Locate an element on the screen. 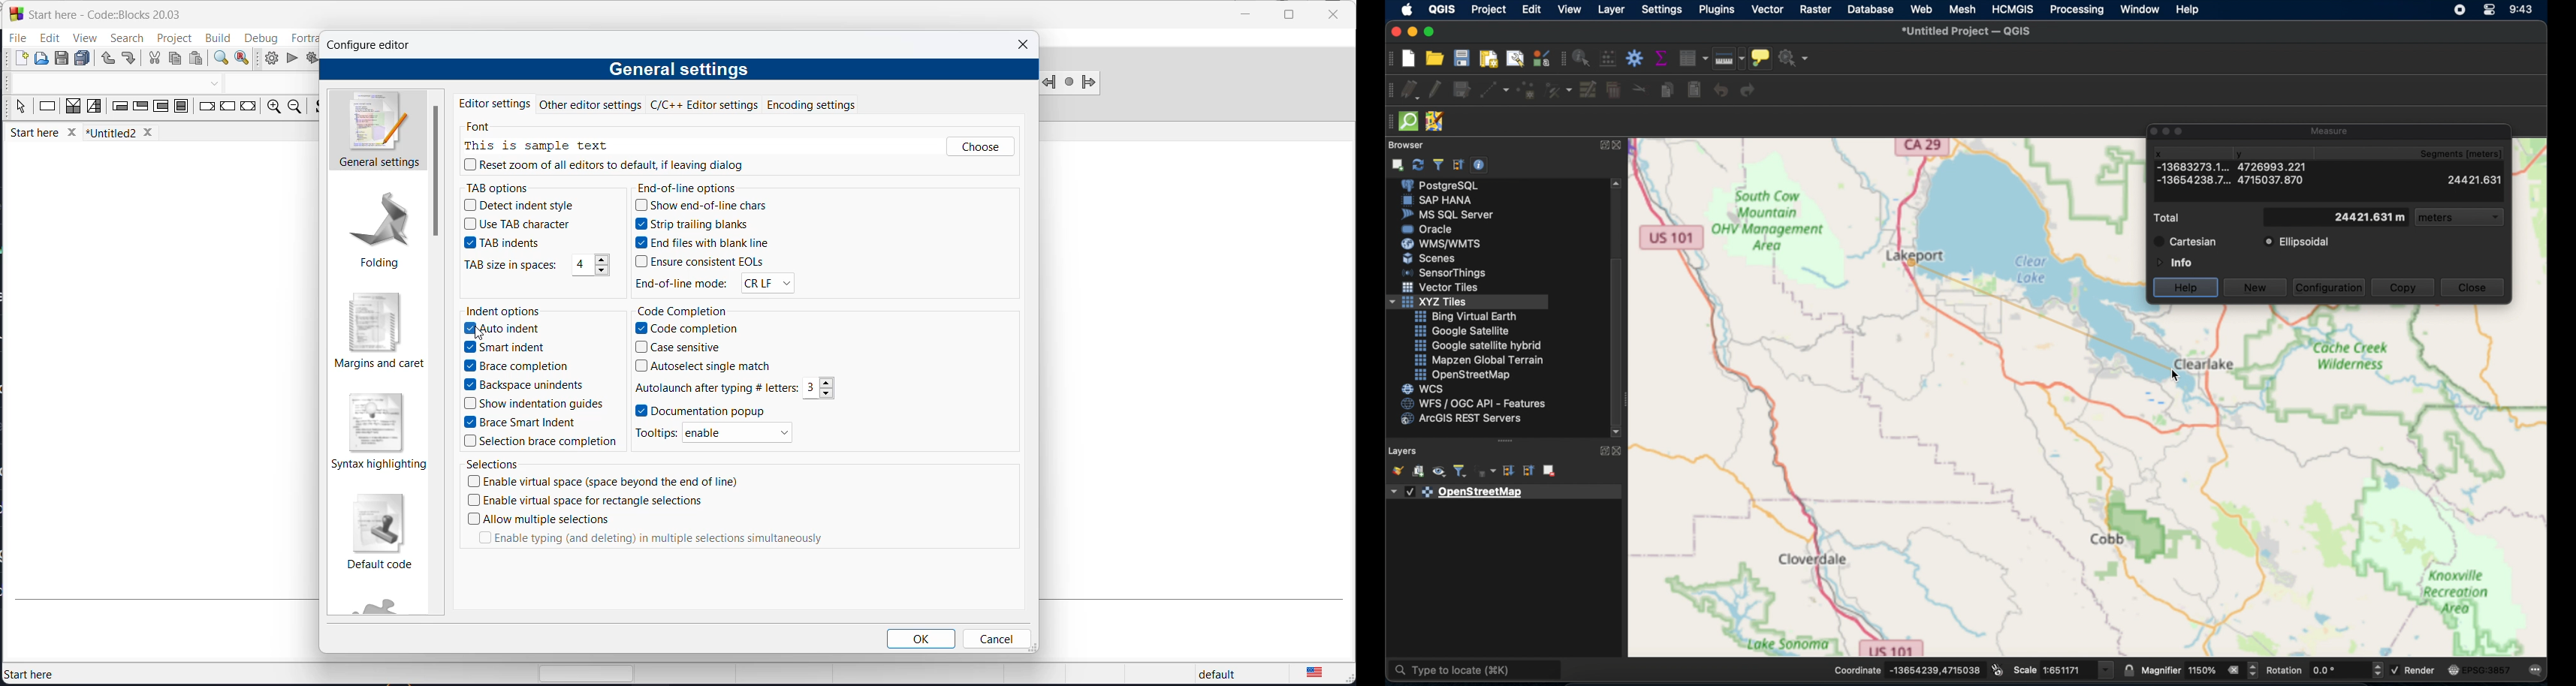 The width and height of the screenshot is (2576, 700). ok is located at coordinates (920, 638).